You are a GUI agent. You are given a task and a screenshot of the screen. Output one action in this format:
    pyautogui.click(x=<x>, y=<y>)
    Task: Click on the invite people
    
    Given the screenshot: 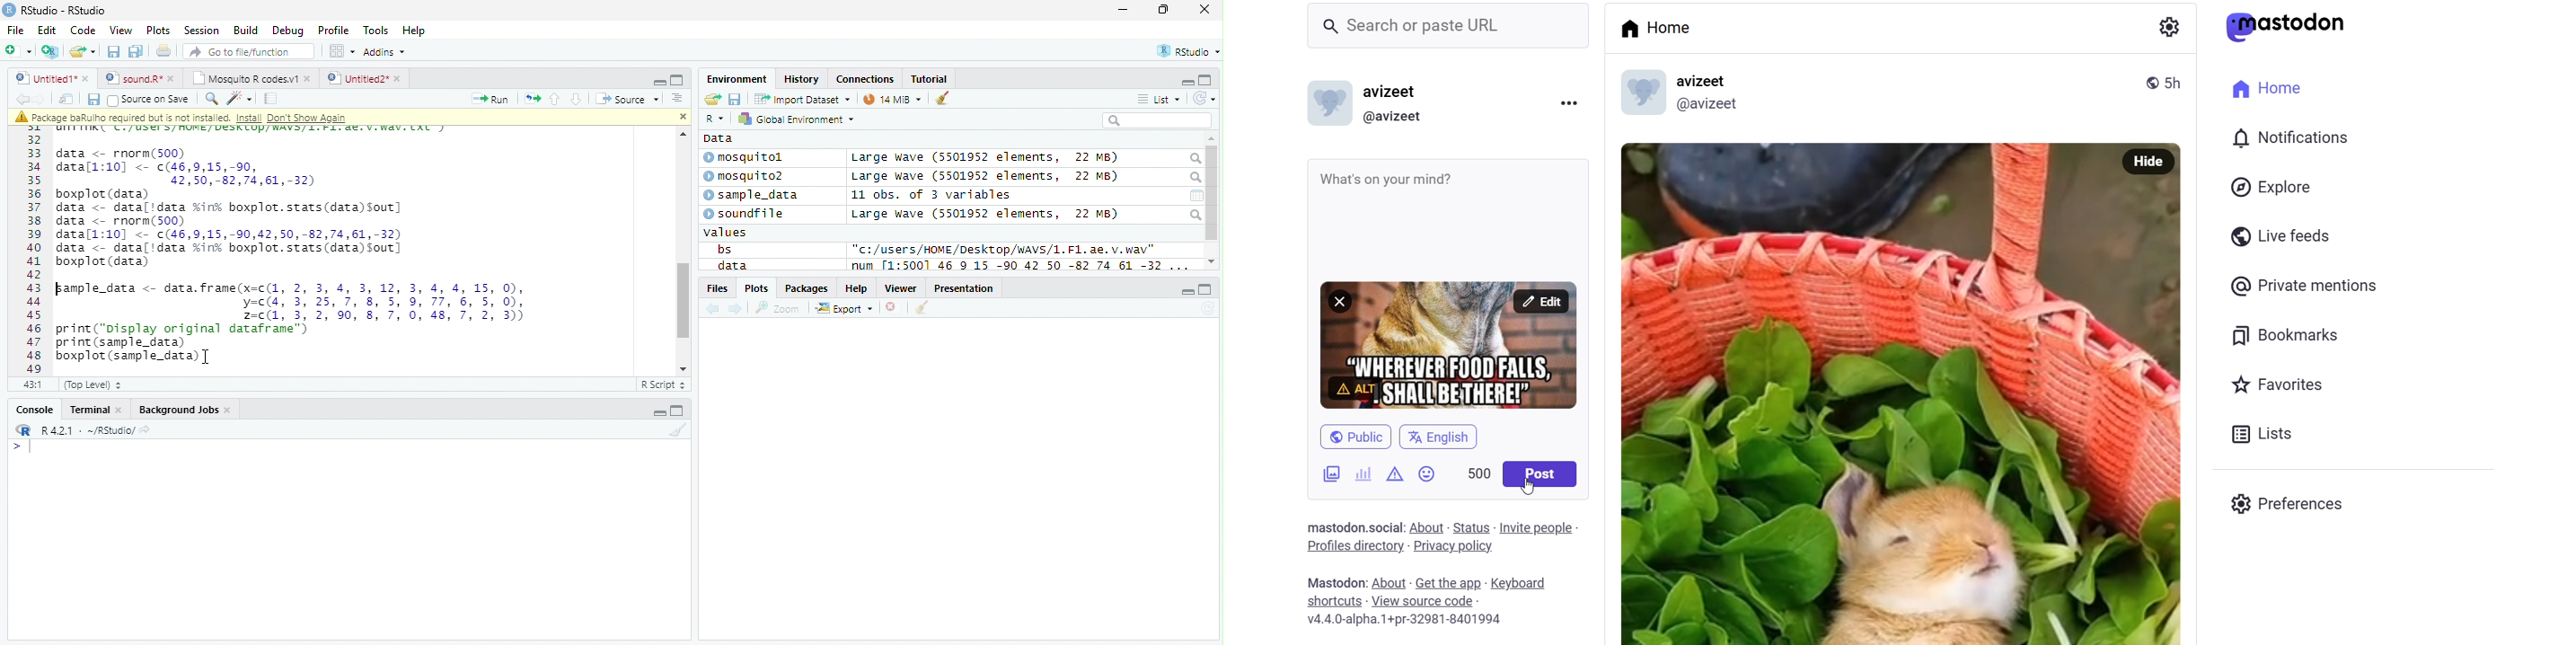 What is the action you would take?
    pyautogui.click(x=1539, y=526)
    